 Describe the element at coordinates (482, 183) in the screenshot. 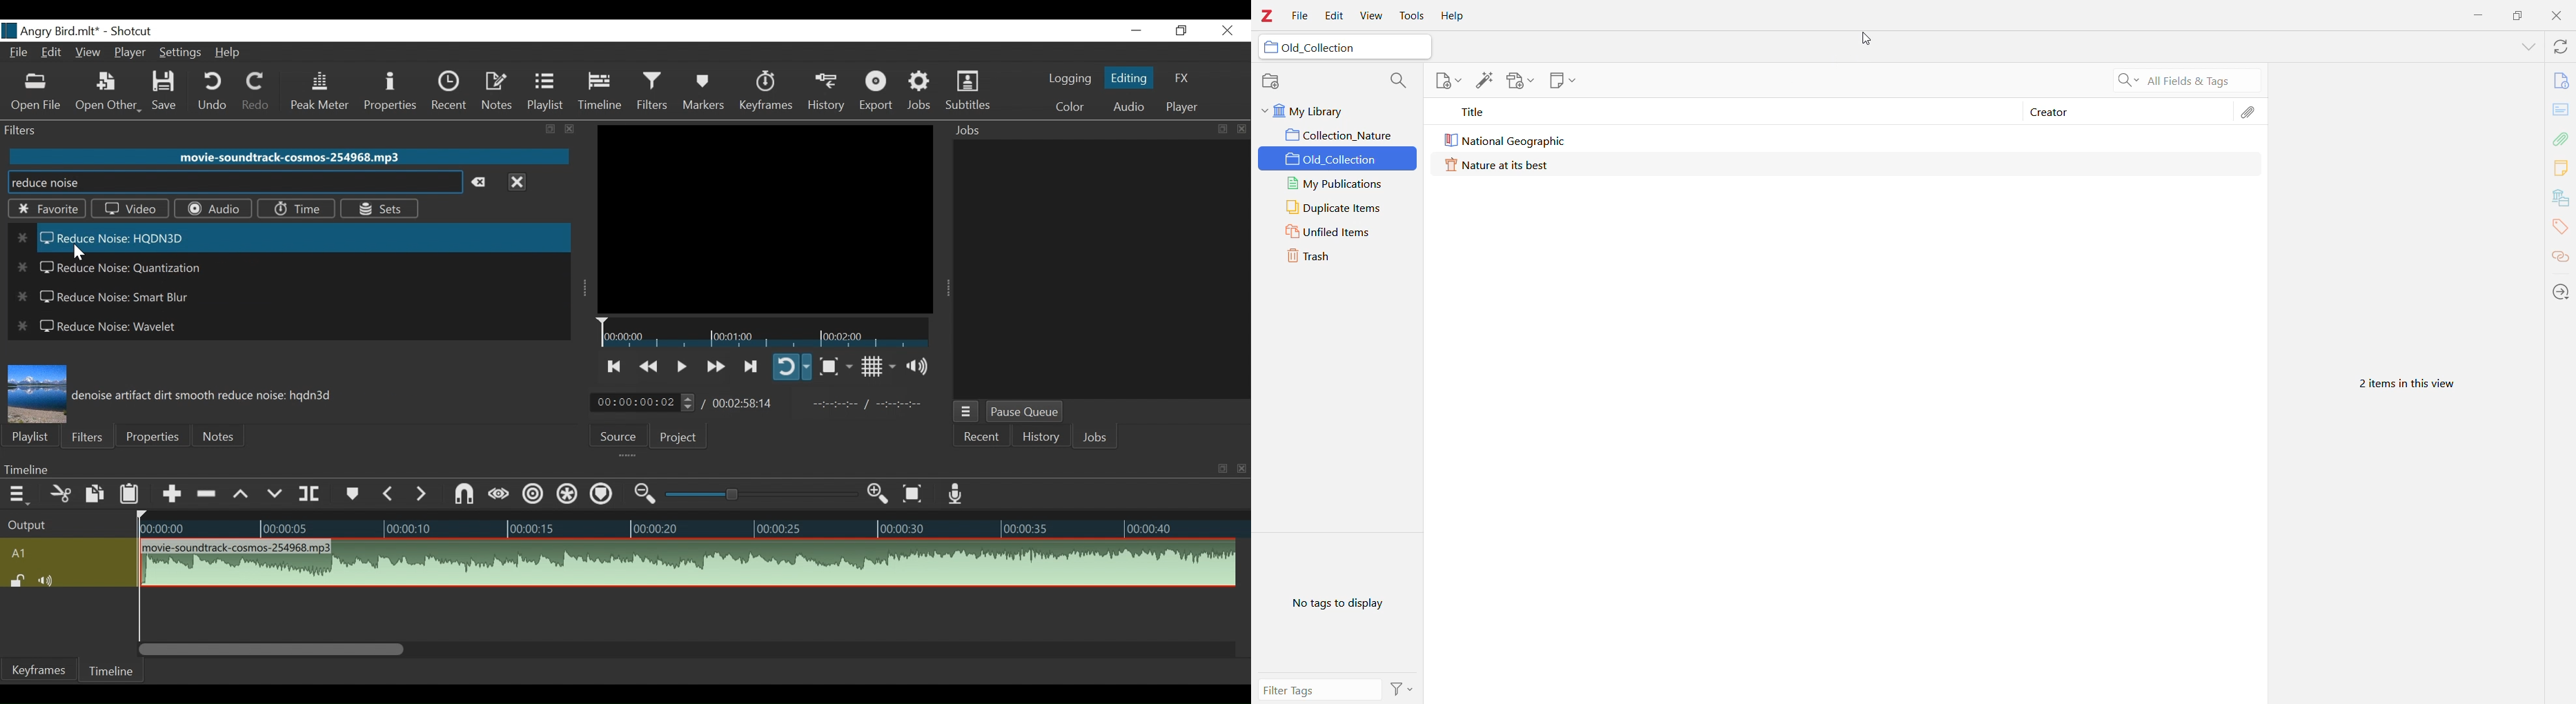

I see `Clear search` at that location.